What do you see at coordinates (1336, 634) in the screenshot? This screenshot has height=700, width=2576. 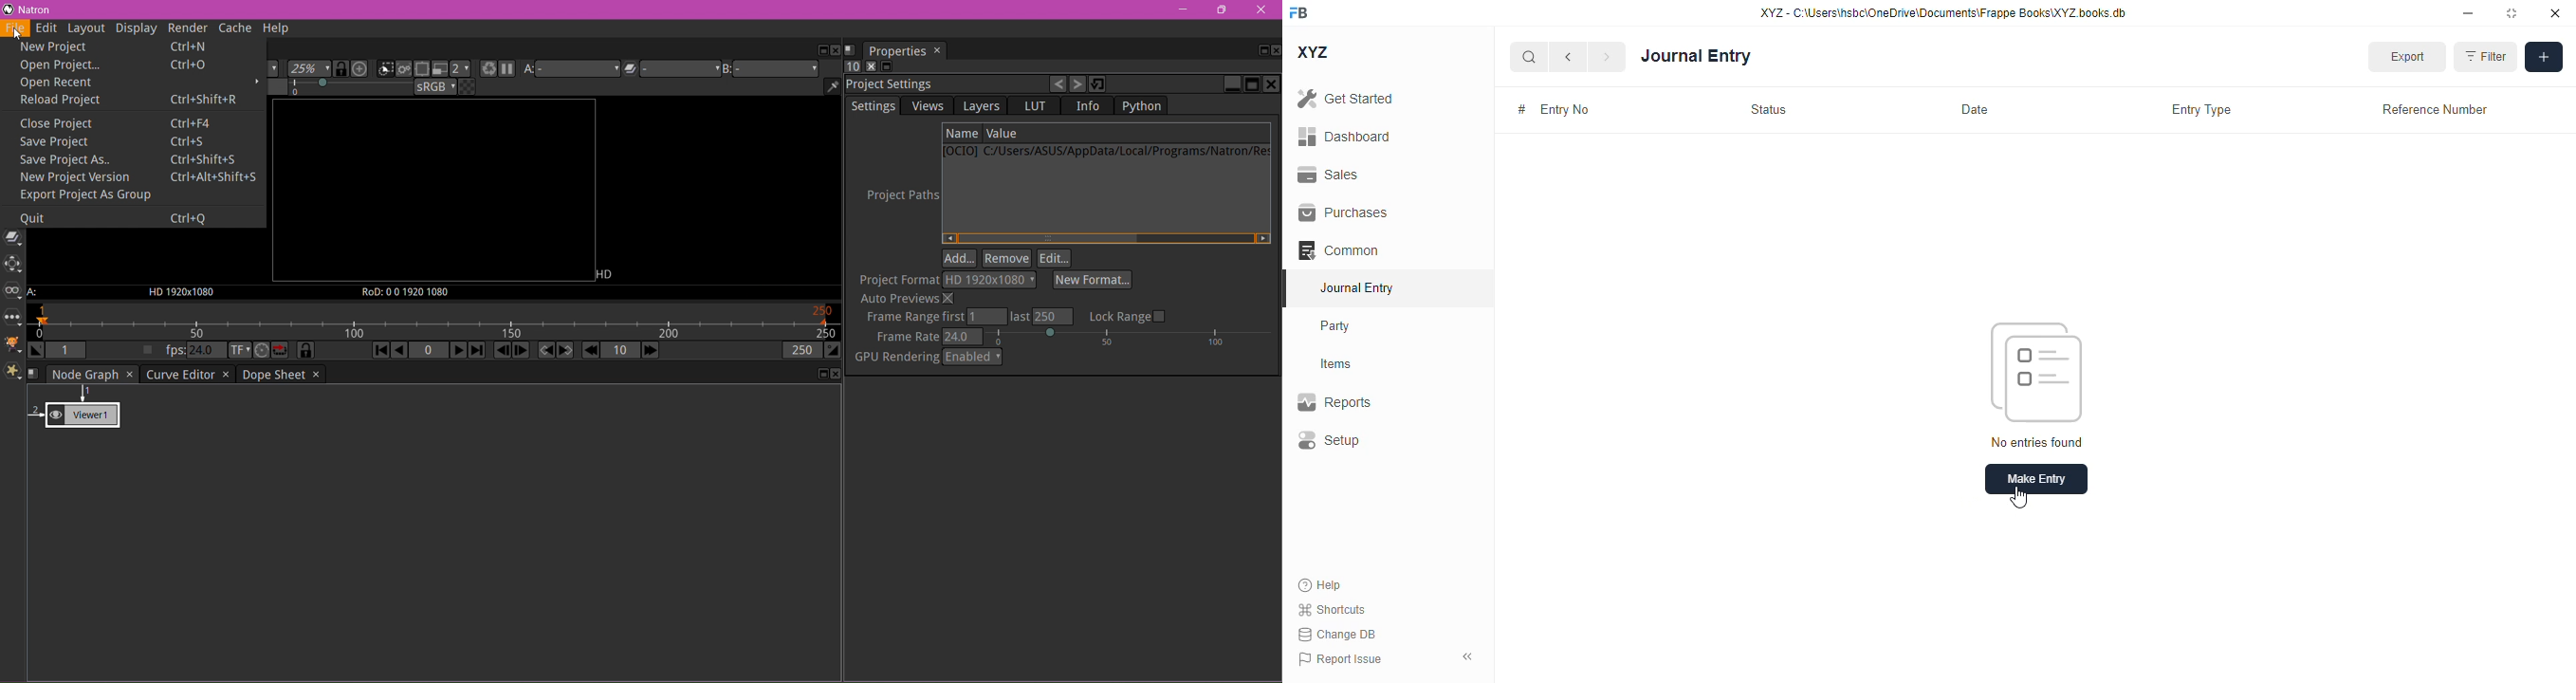 I see `change DB` at bounding box center [1336, 634].